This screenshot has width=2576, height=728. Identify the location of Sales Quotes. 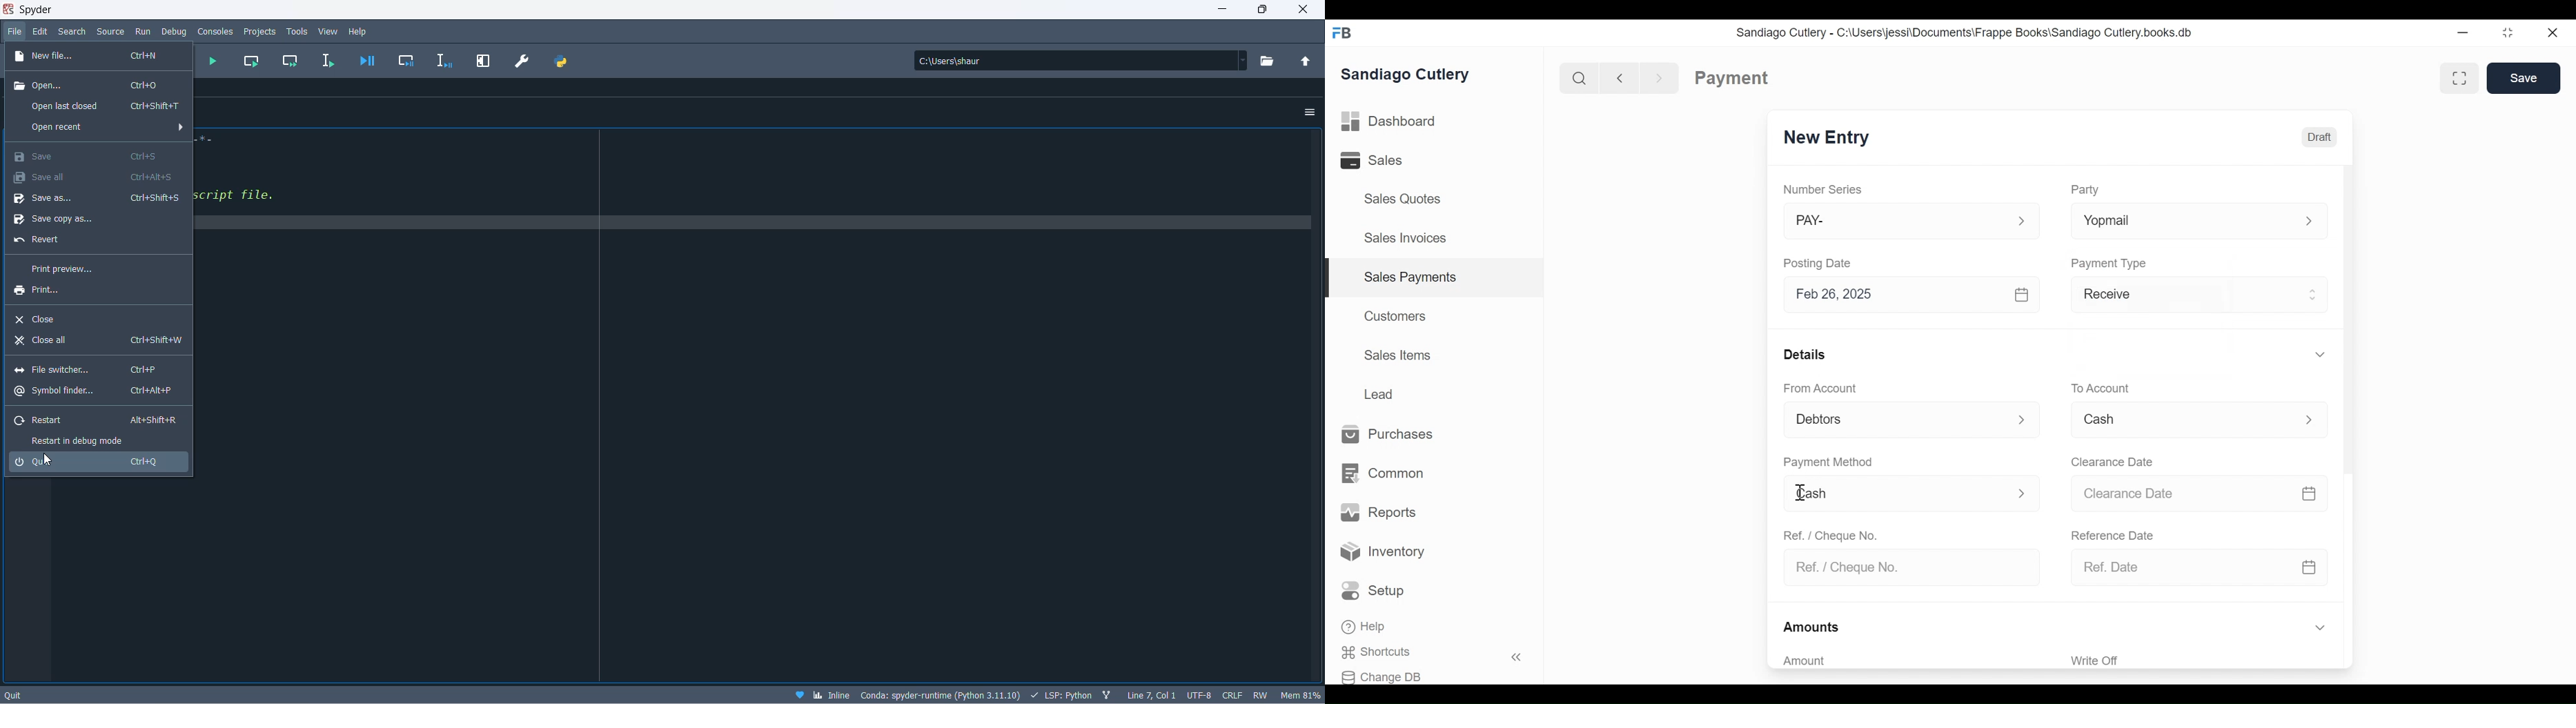
(1401, 199).